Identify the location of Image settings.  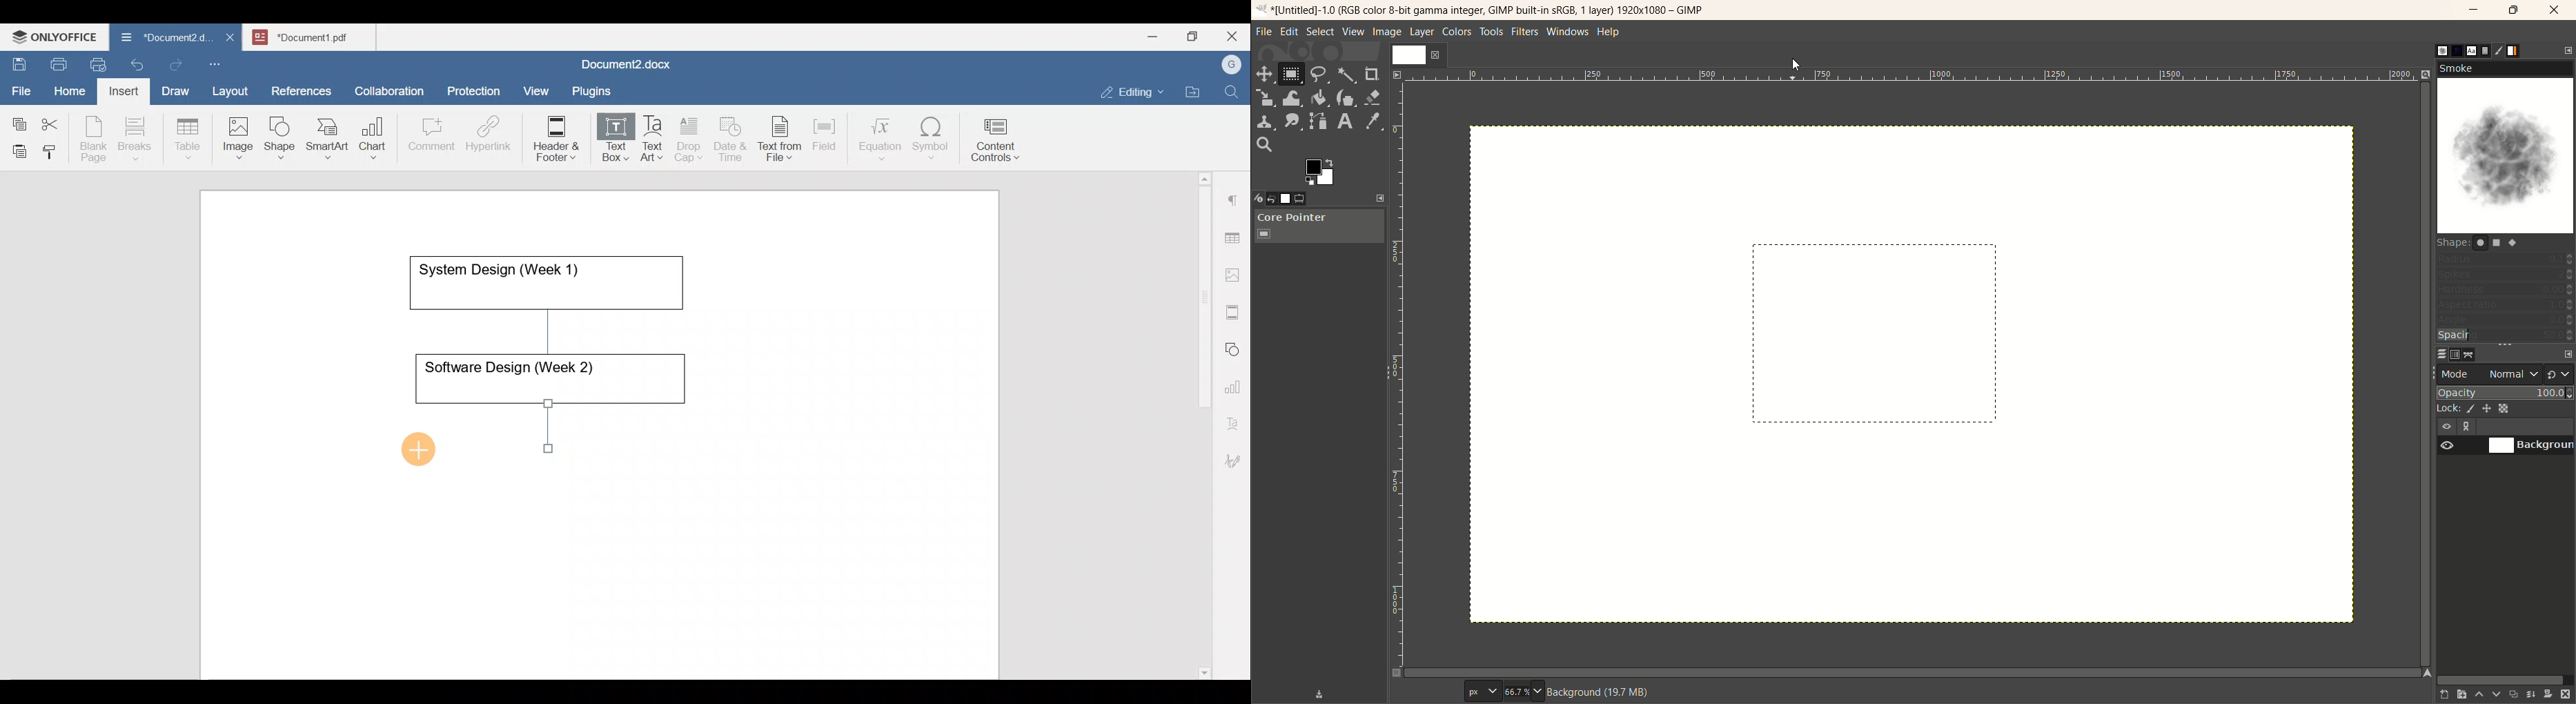
(1235, 274).